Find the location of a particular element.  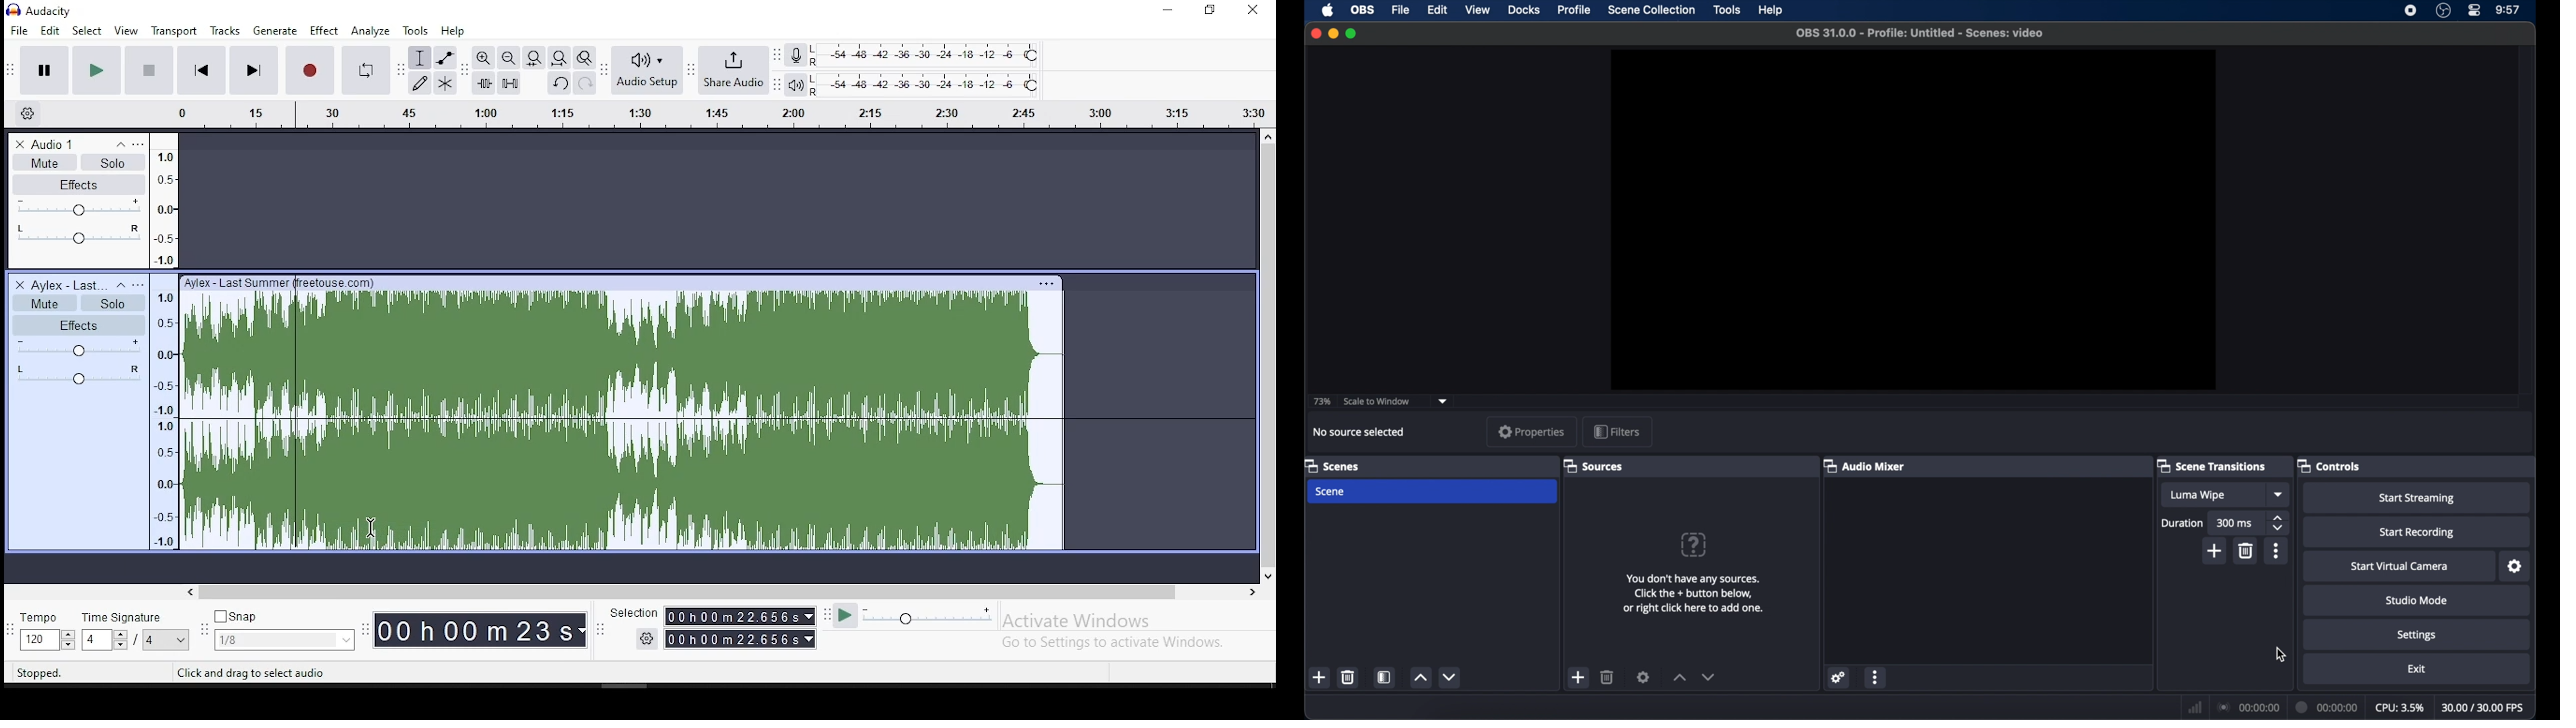

dropdown is located at coordinates (2279, 494).